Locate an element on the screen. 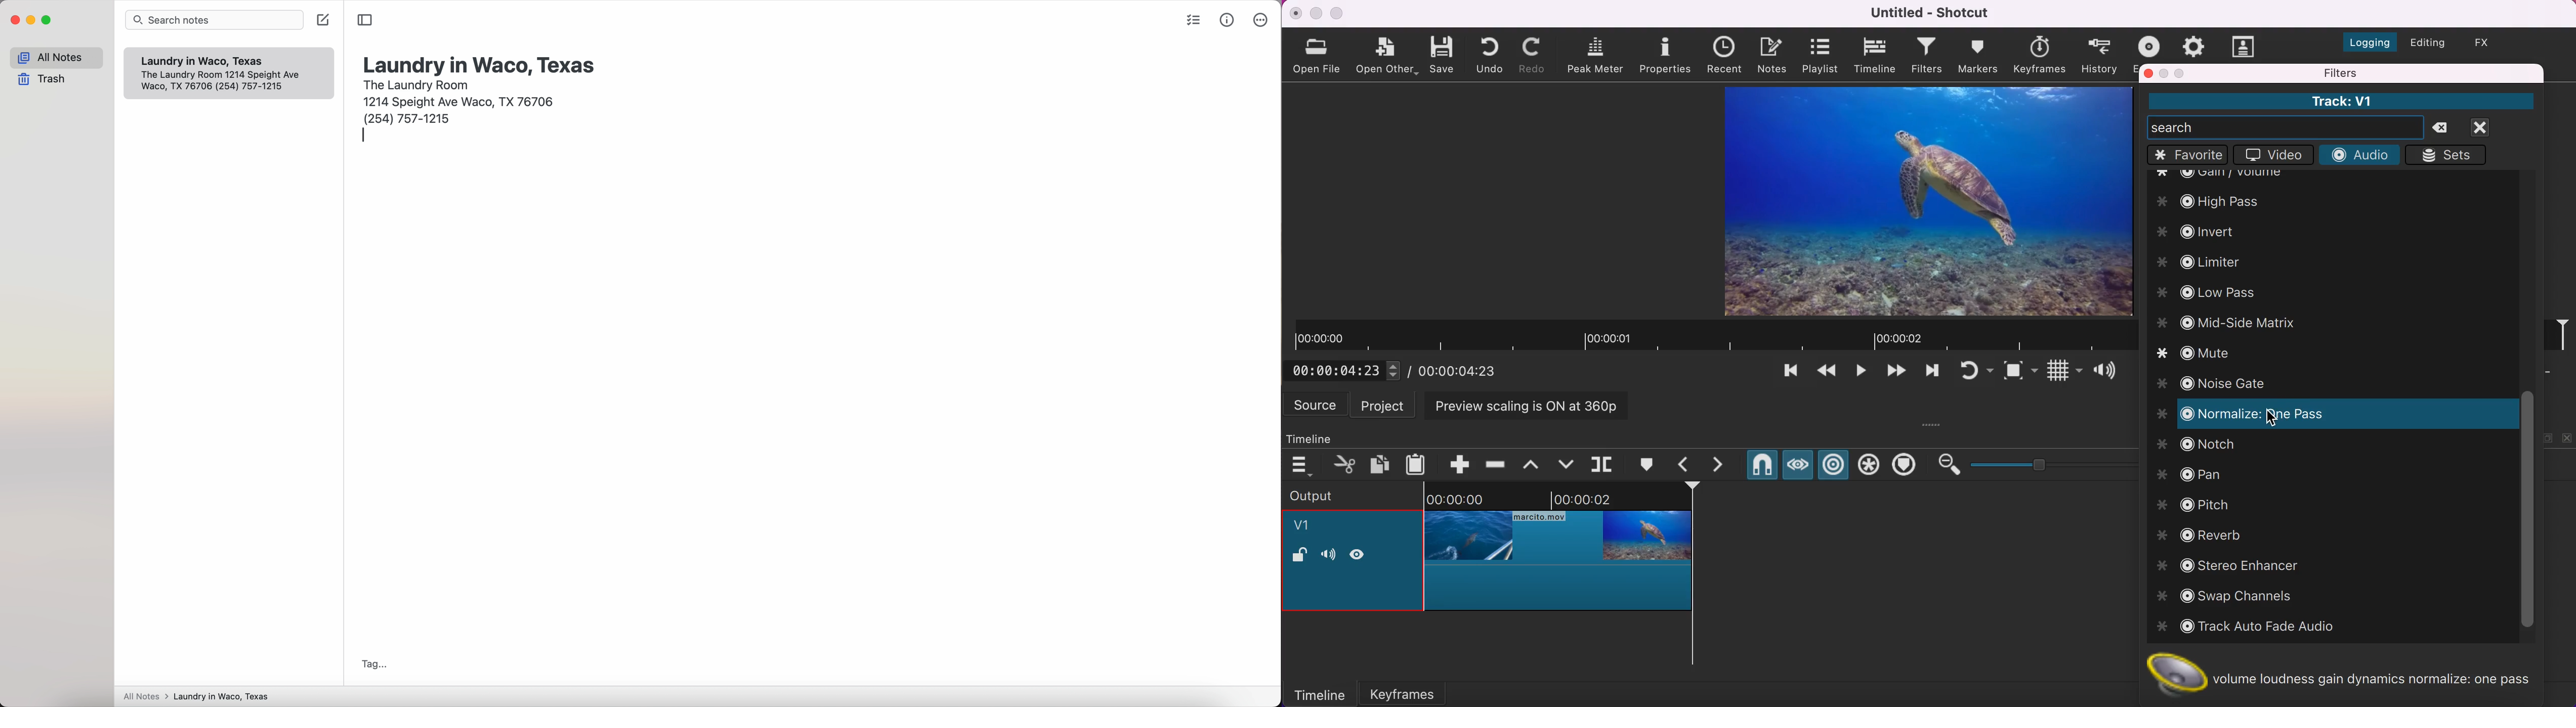 This screenshot has height=728, width=2576. zoom out is located at coordinates (1948, 465).